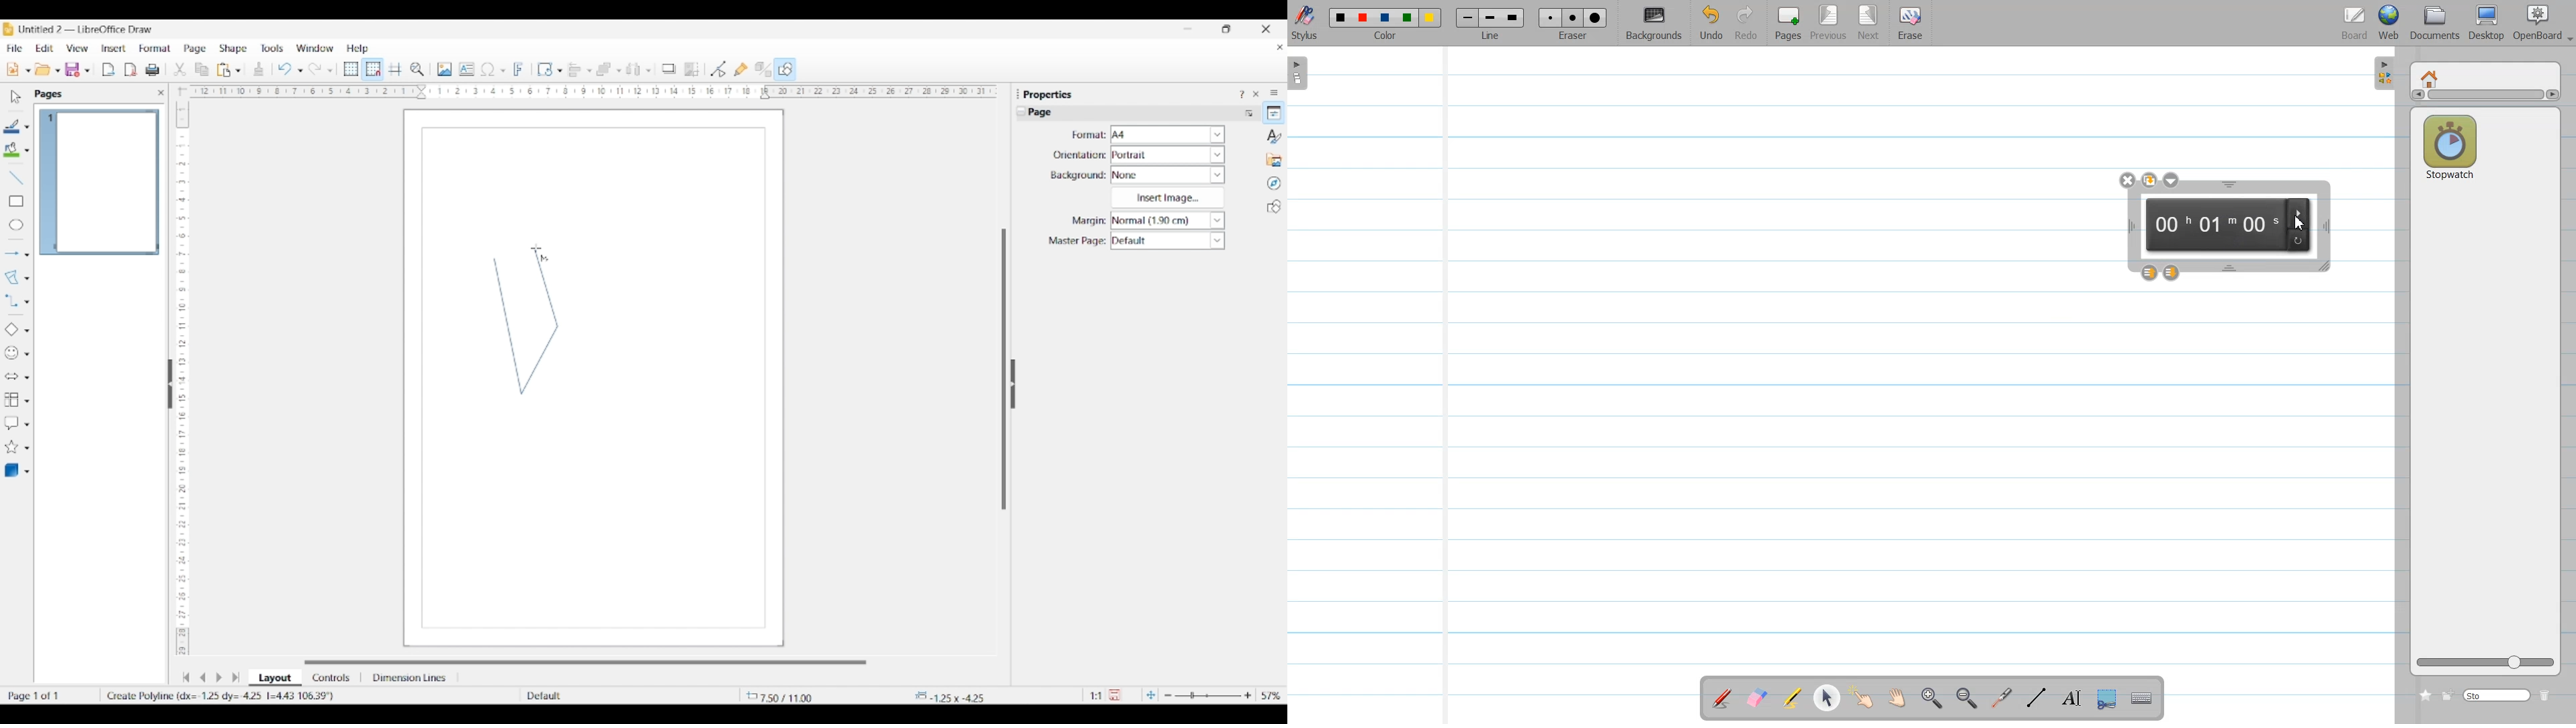 The image size is (2576, 728). Describe the element at coordinates (180, 70) in the screenshot. I see `Selected copy options` at that location.